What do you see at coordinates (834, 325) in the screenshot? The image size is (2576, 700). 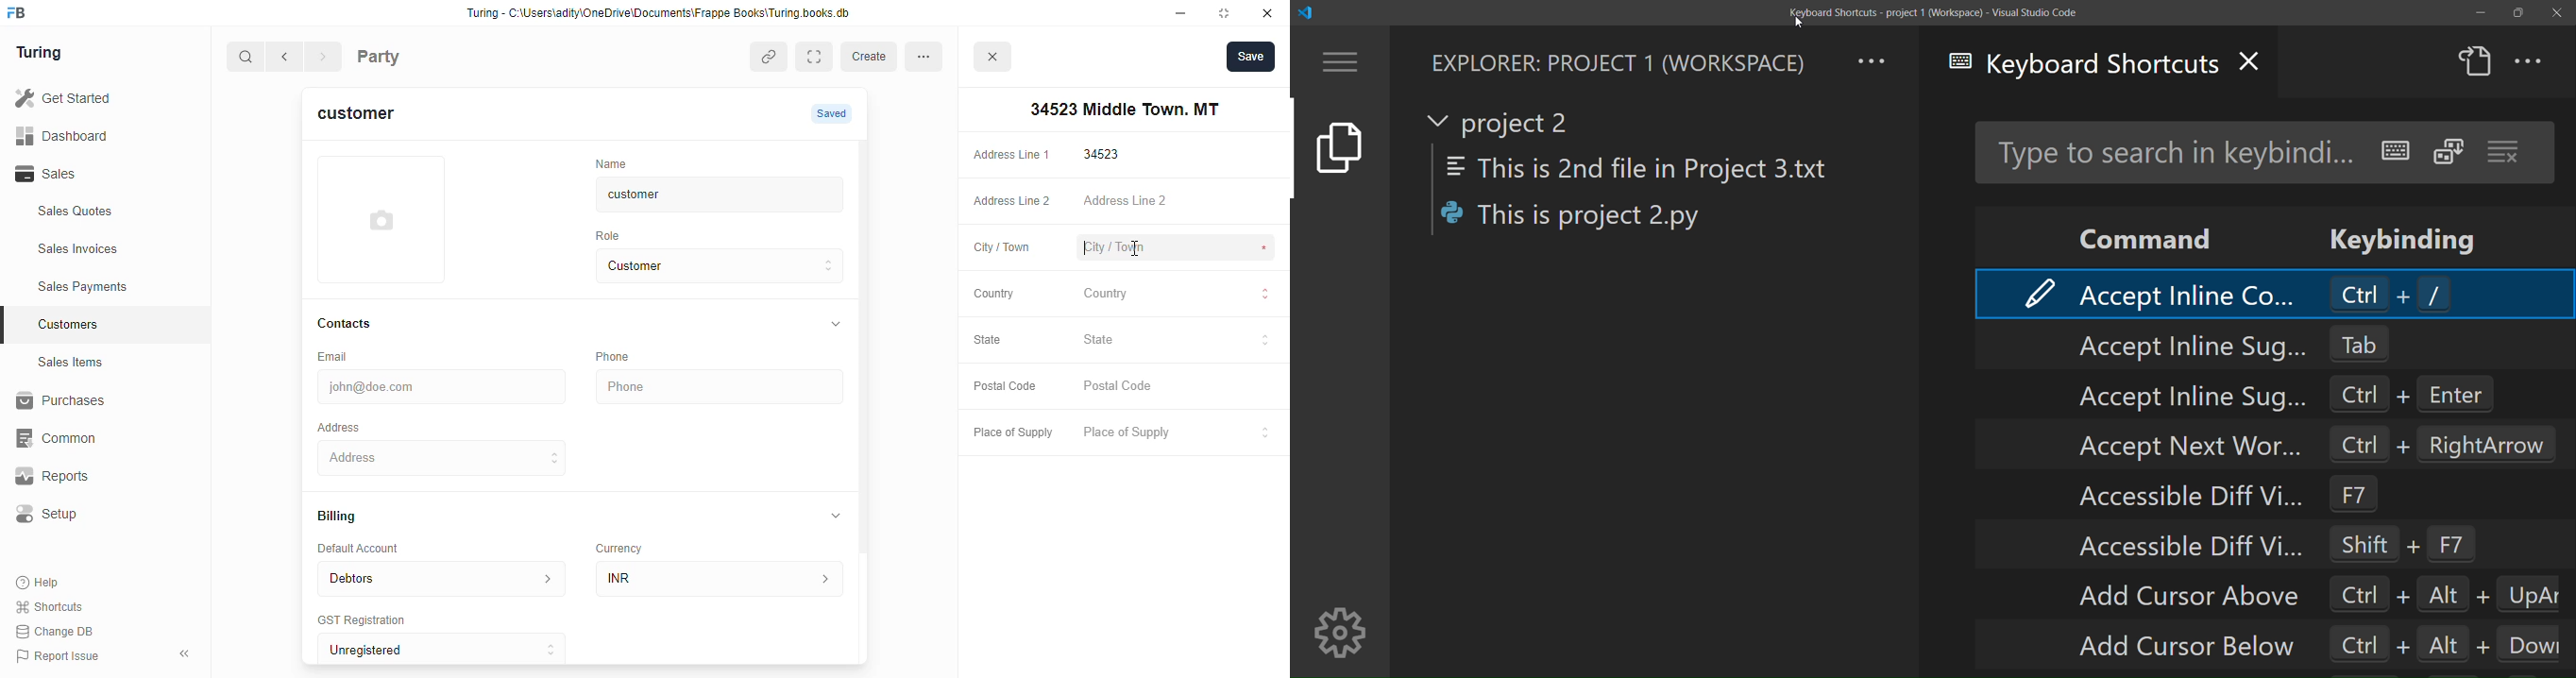 I see `collapse` at bounding box center [834, 325].